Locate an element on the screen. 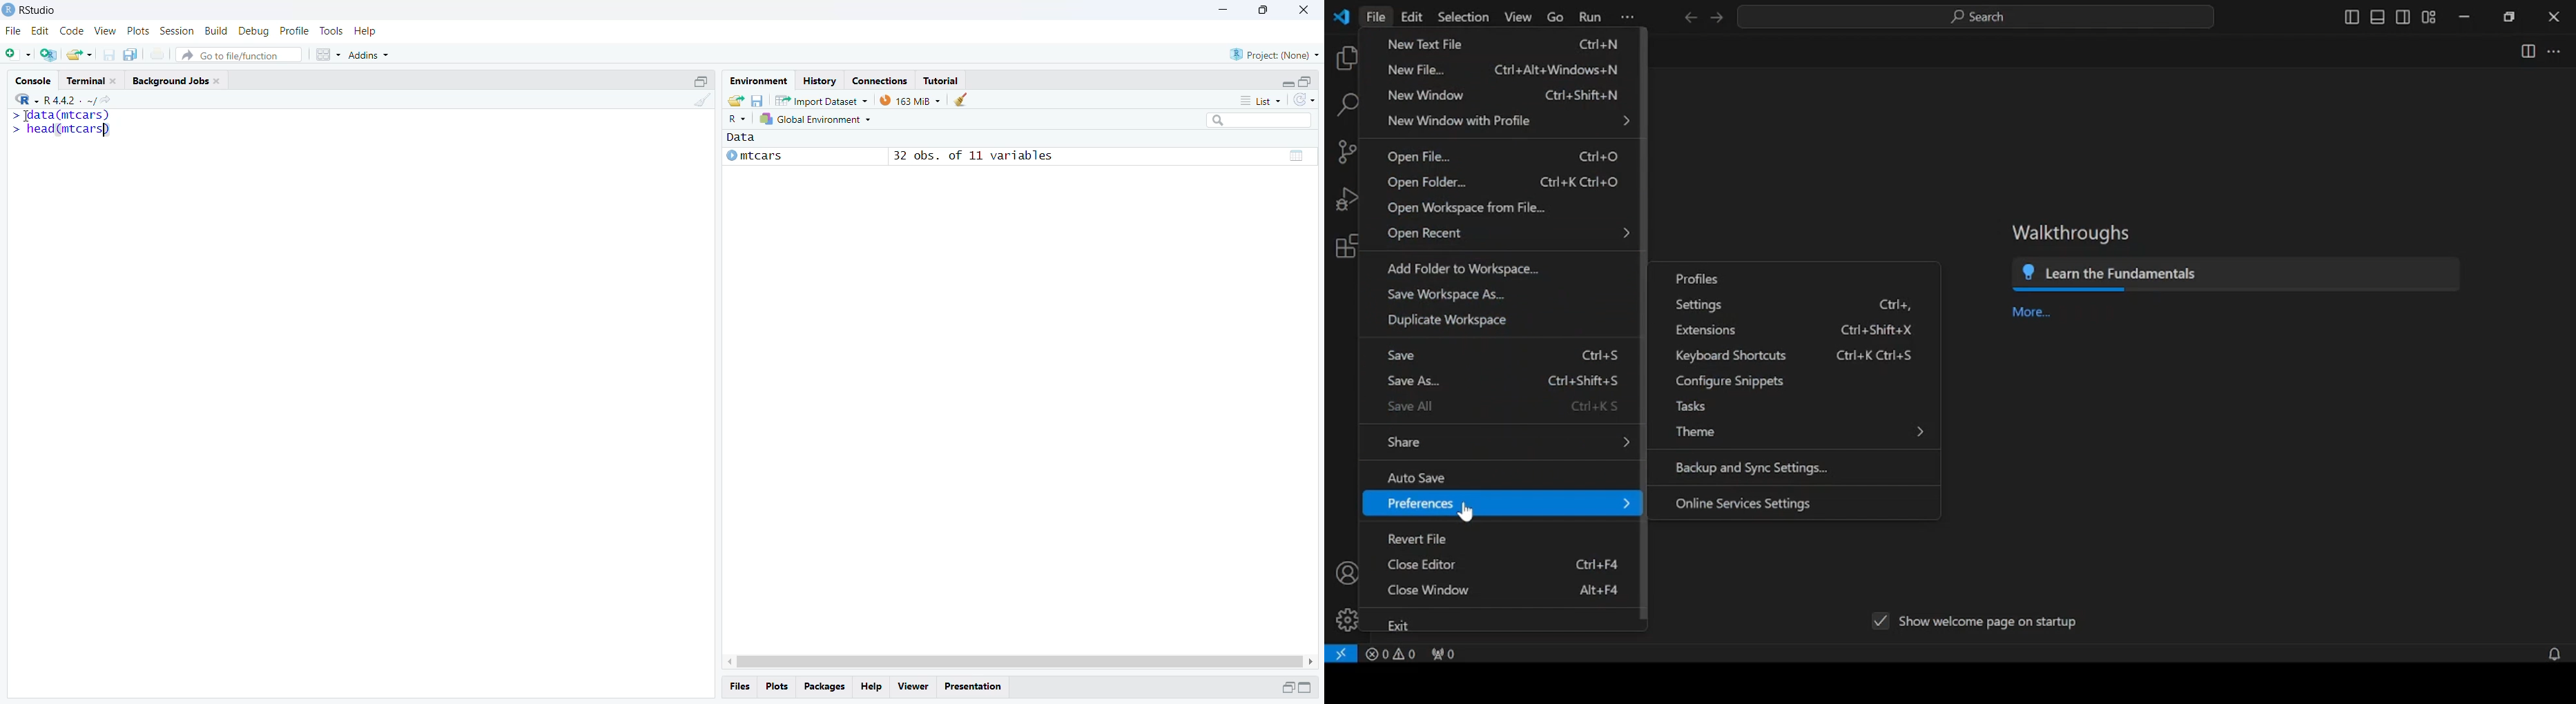  Project: (None) is located at coordinates (1275, 55).